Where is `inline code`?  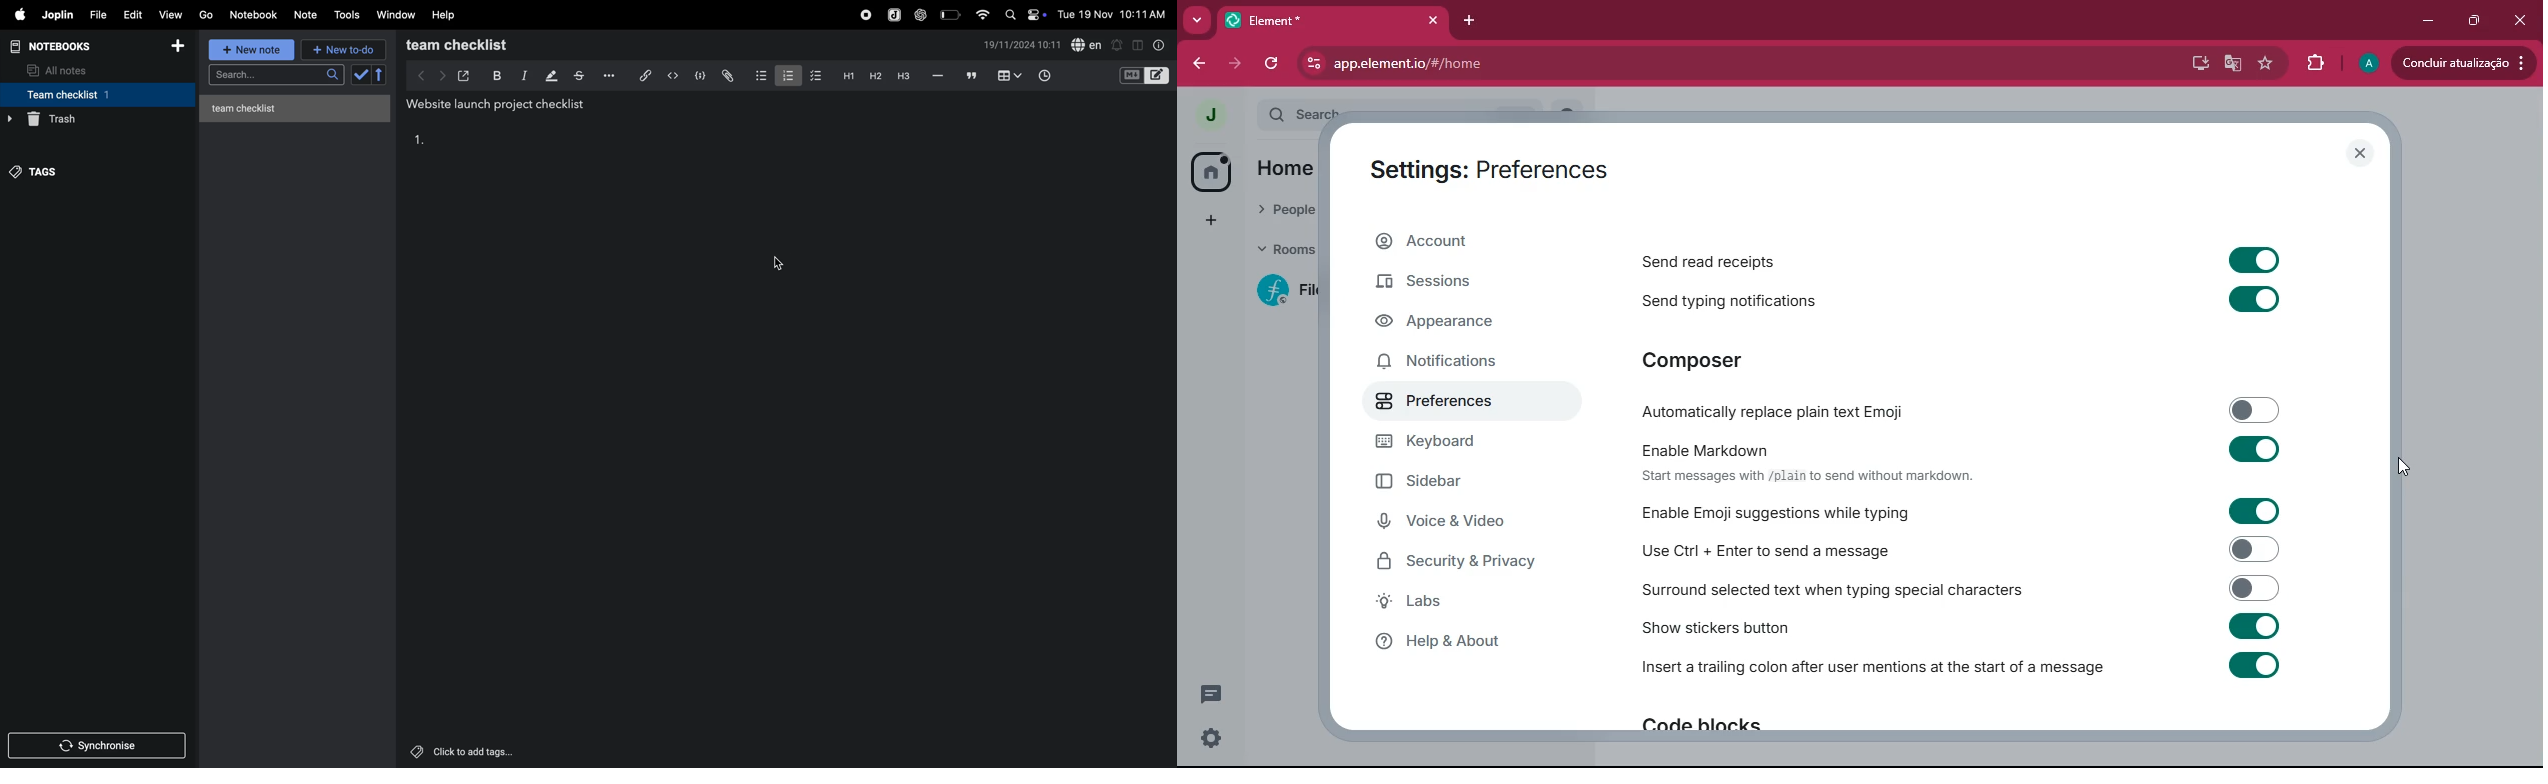
inline code is located at coordinates (673, 76).